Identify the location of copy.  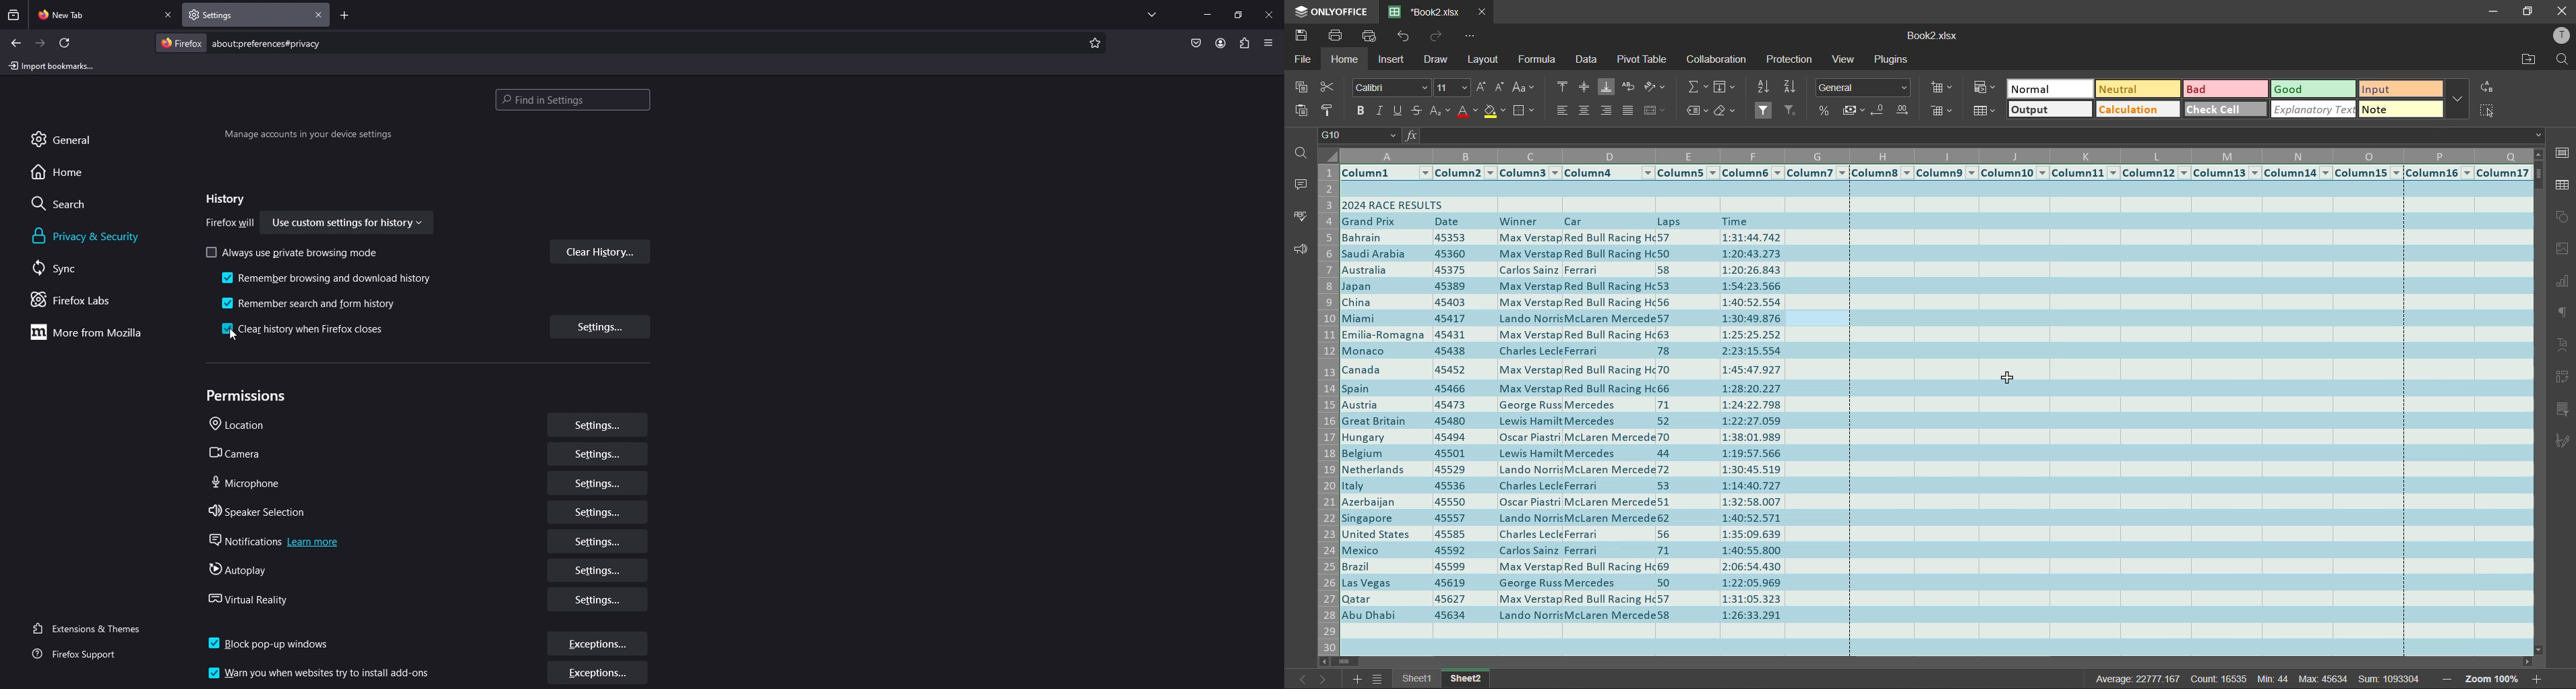
(1303, 88).